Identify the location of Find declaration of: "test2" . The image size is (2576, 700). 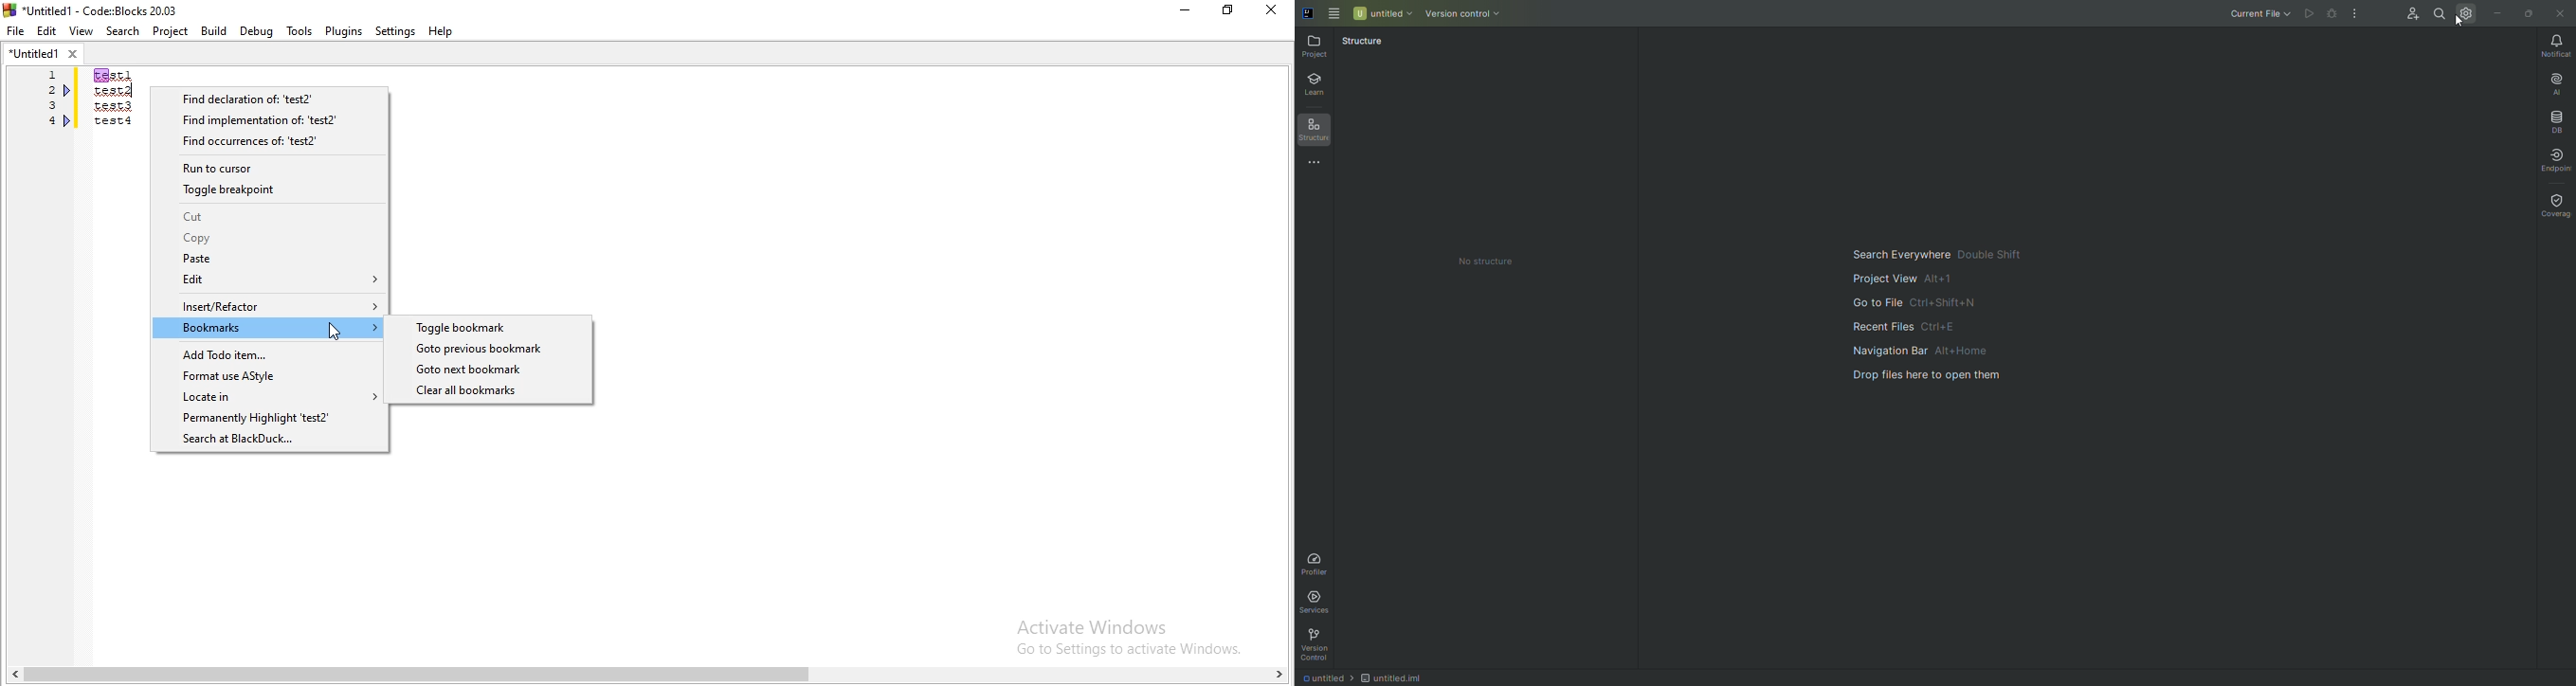
(272, 99).